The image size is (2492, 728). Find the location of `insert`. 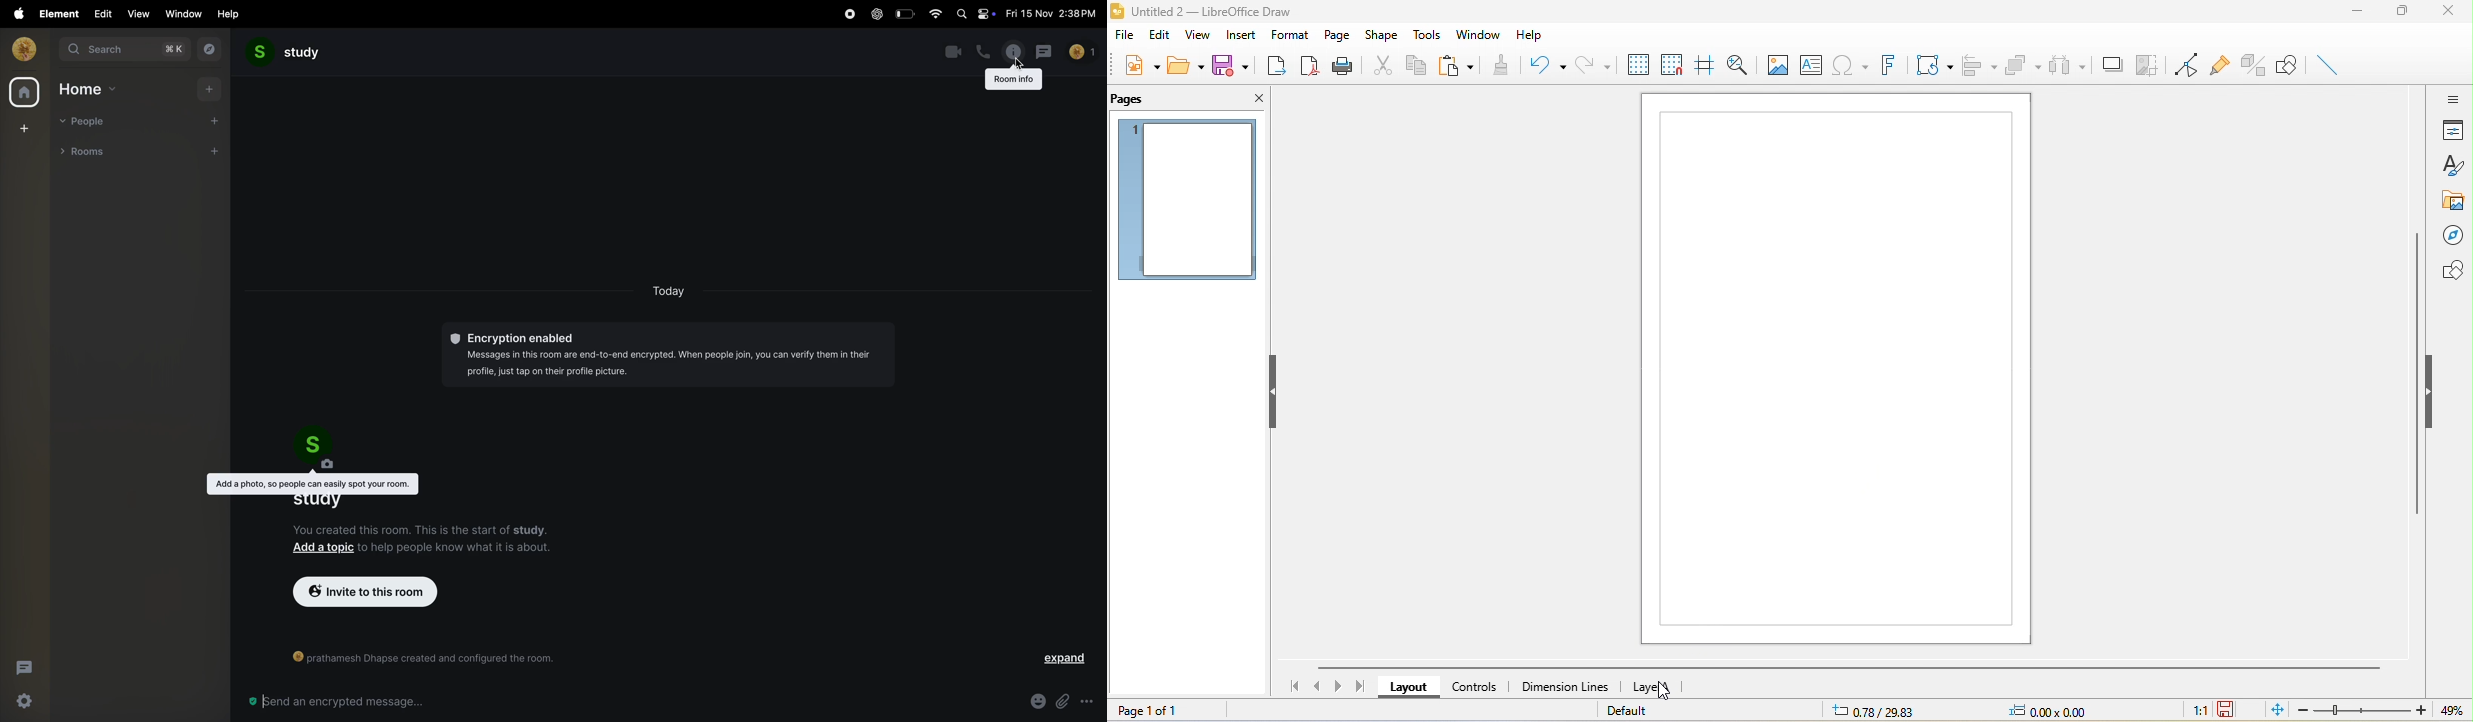

insert is located at coordinates (1237, 33).